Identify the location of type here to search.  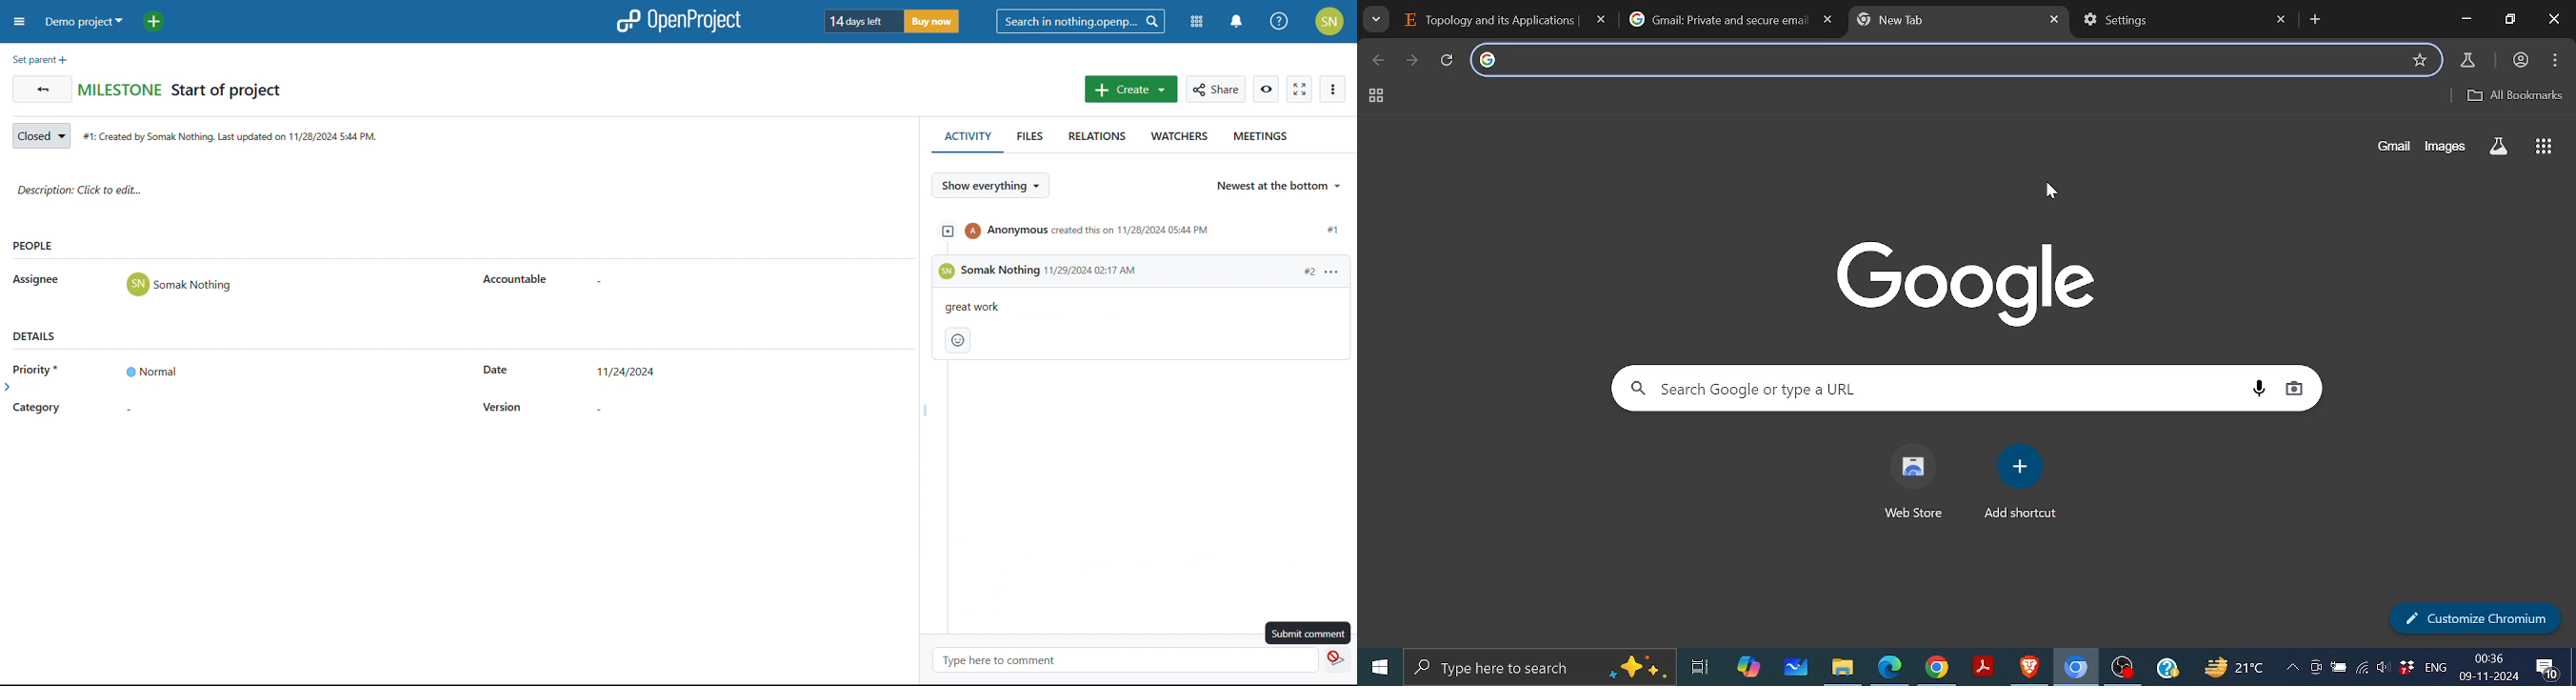
(1539, 667).